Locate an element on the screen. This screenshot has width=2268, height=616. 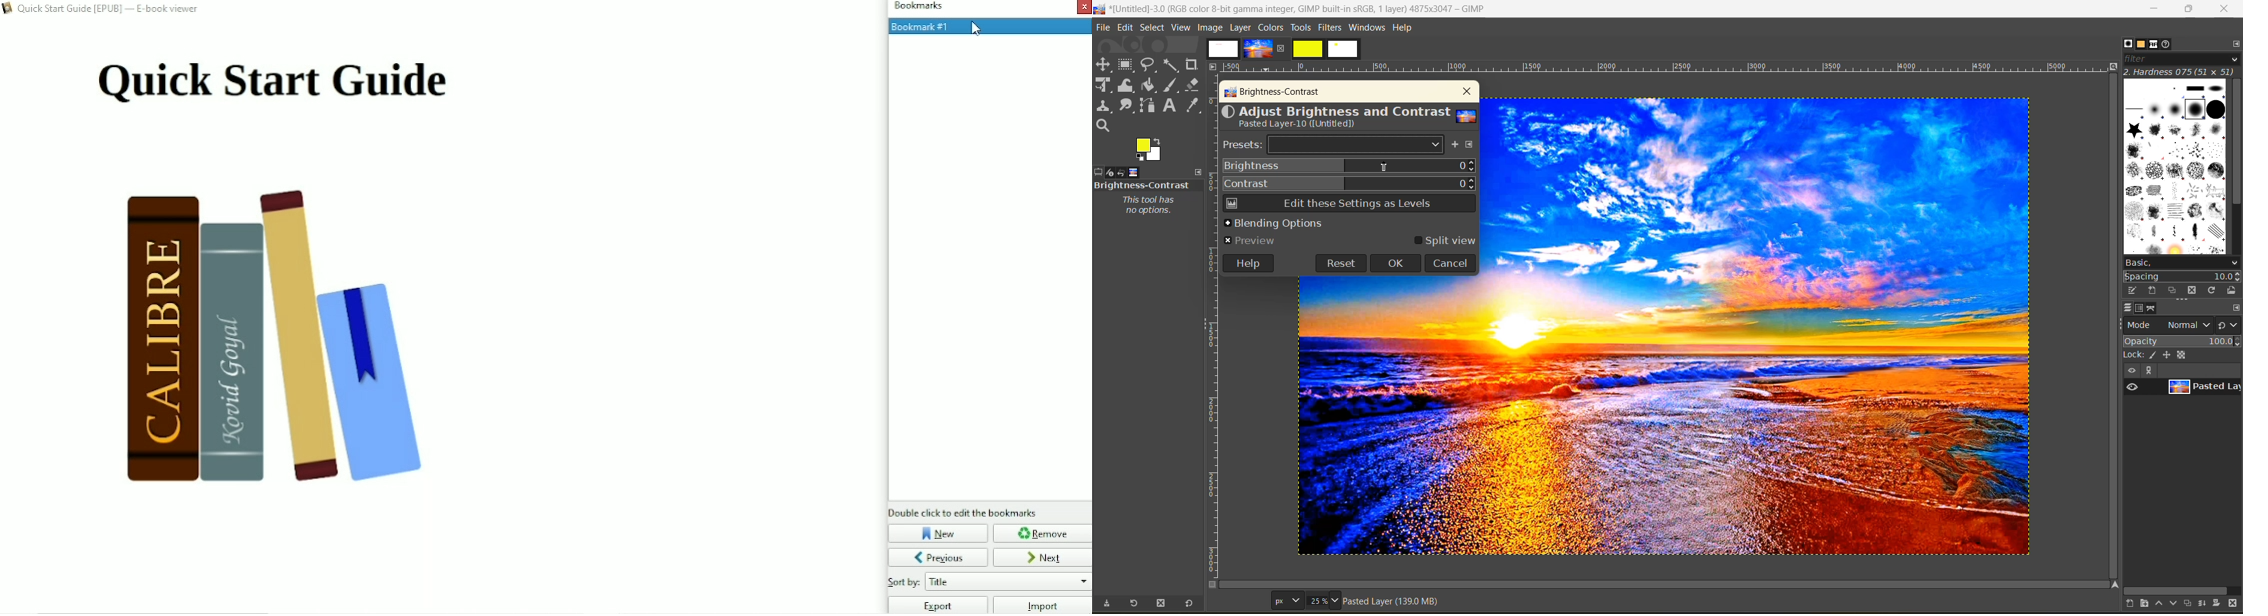
Sort by is located at coordinates (1008, 582).